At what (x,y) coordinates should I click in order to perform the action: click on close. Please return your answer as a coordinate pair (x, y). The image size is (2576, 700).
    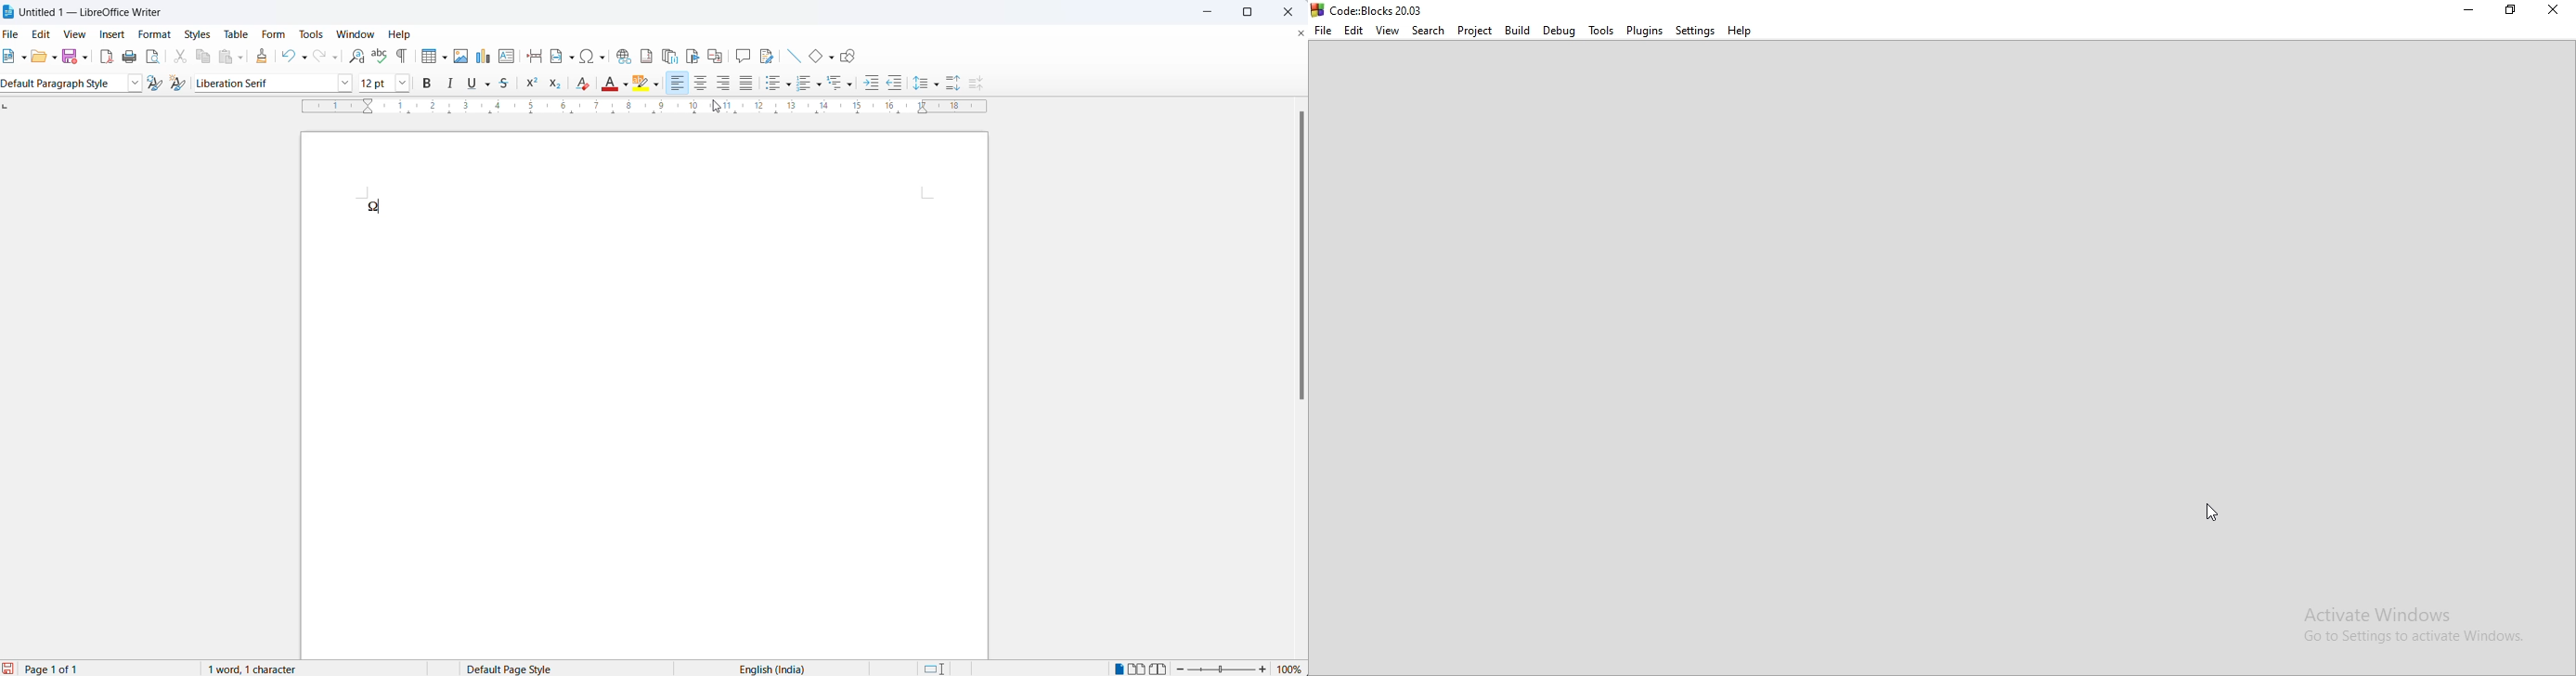
    Looking at the image, I should click on (1294, 10).